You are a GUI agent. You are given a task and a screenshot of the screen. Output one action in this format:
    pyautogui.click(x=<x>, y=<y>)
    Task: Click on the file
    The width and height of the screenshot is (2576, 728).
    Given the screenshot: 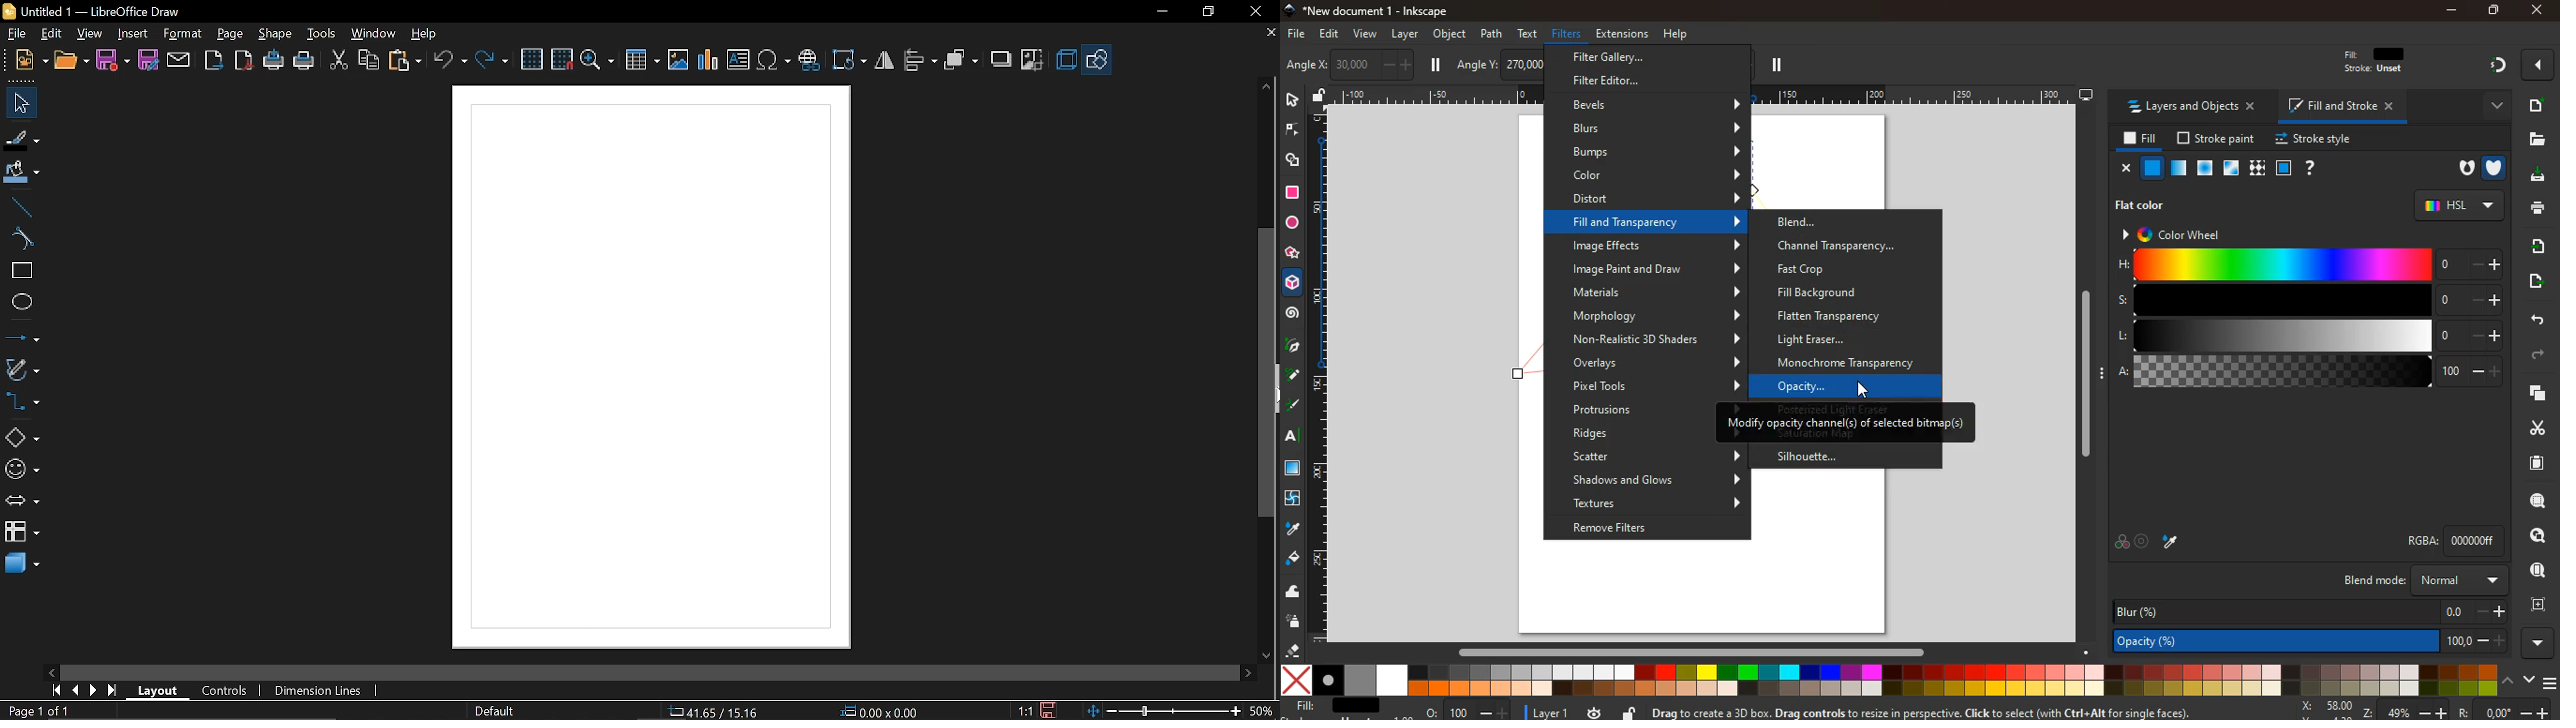 What is the action you would take?
    pyautogui.click(x=2538, y=139)
    